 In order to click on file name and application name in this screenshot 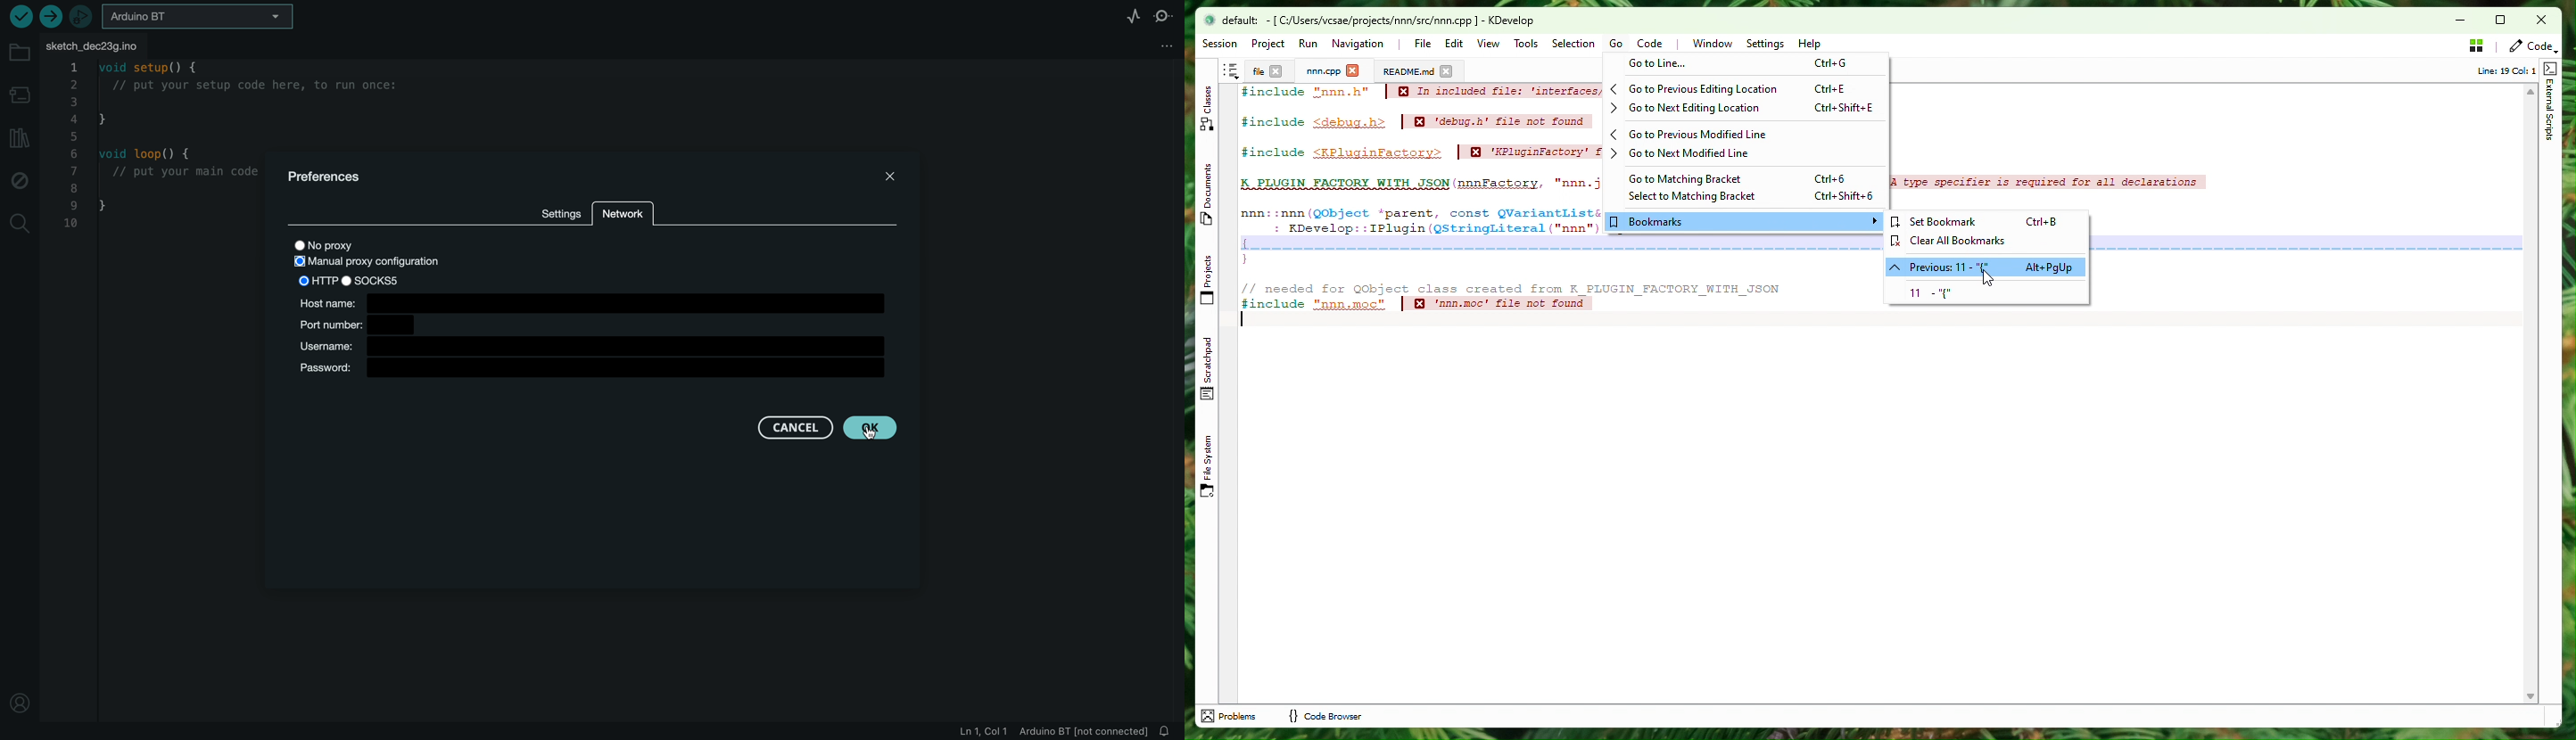, I will do `click(1378, 21)`.